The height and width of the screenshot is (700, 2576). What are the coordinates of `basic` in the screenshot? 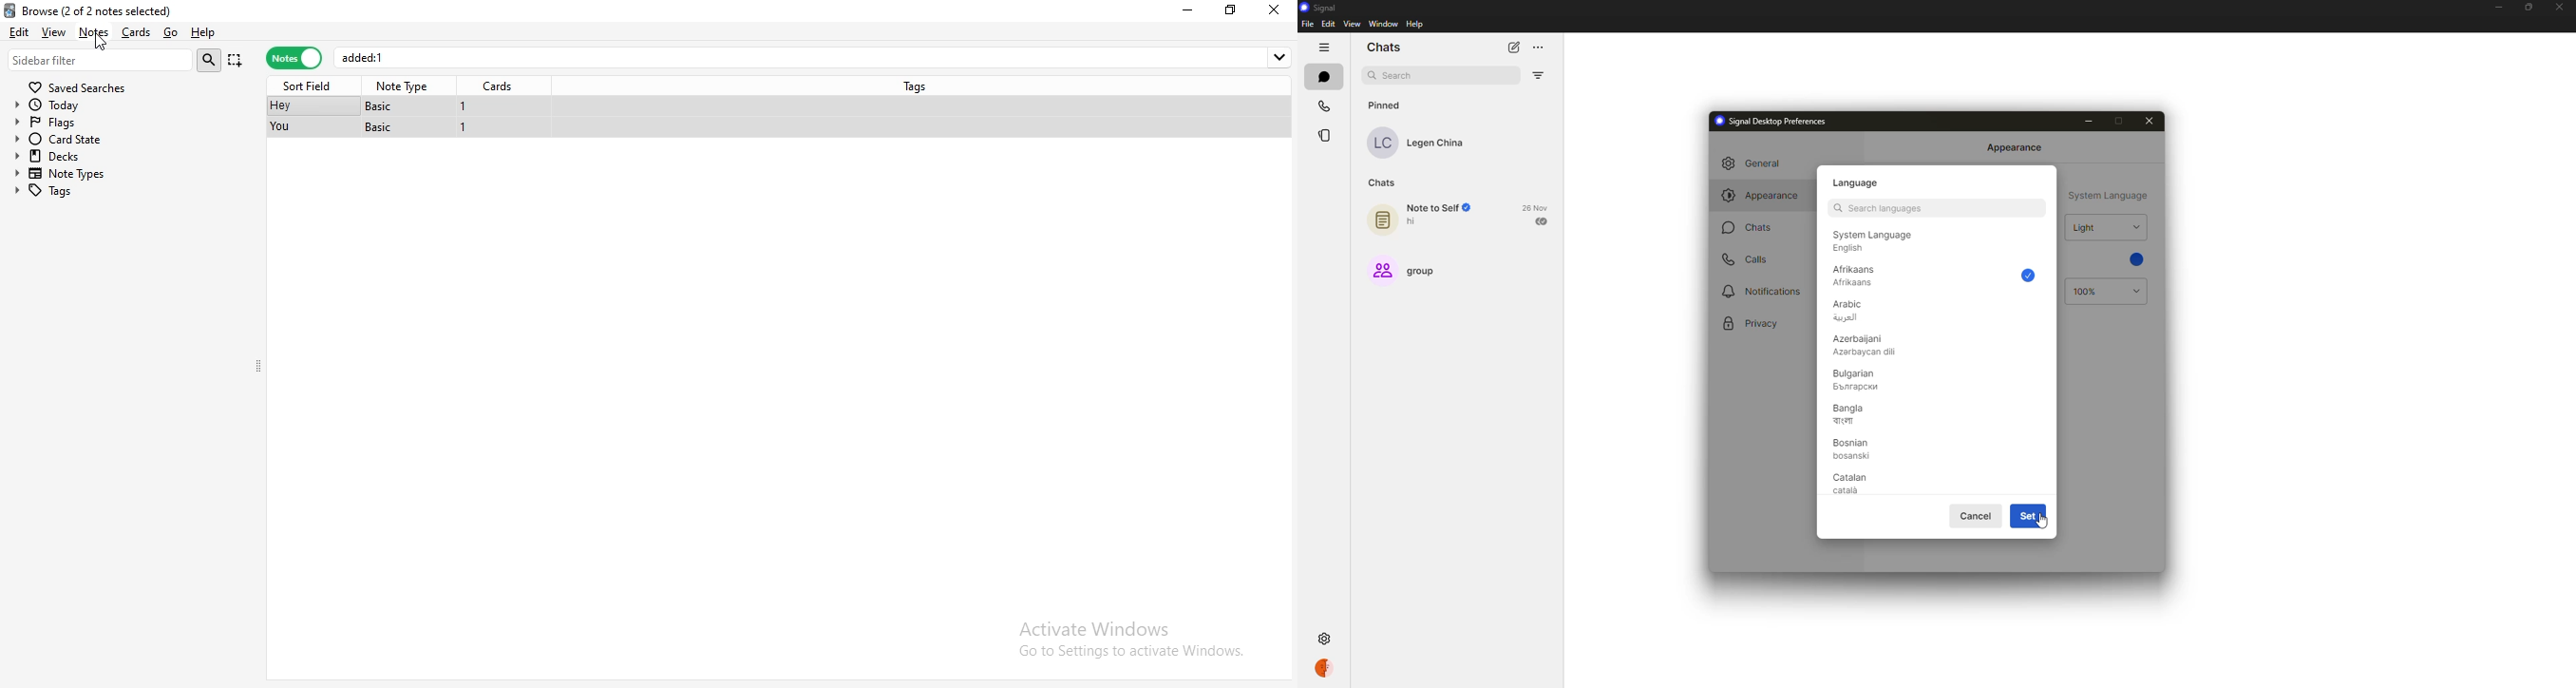 It's located at (381, 127).